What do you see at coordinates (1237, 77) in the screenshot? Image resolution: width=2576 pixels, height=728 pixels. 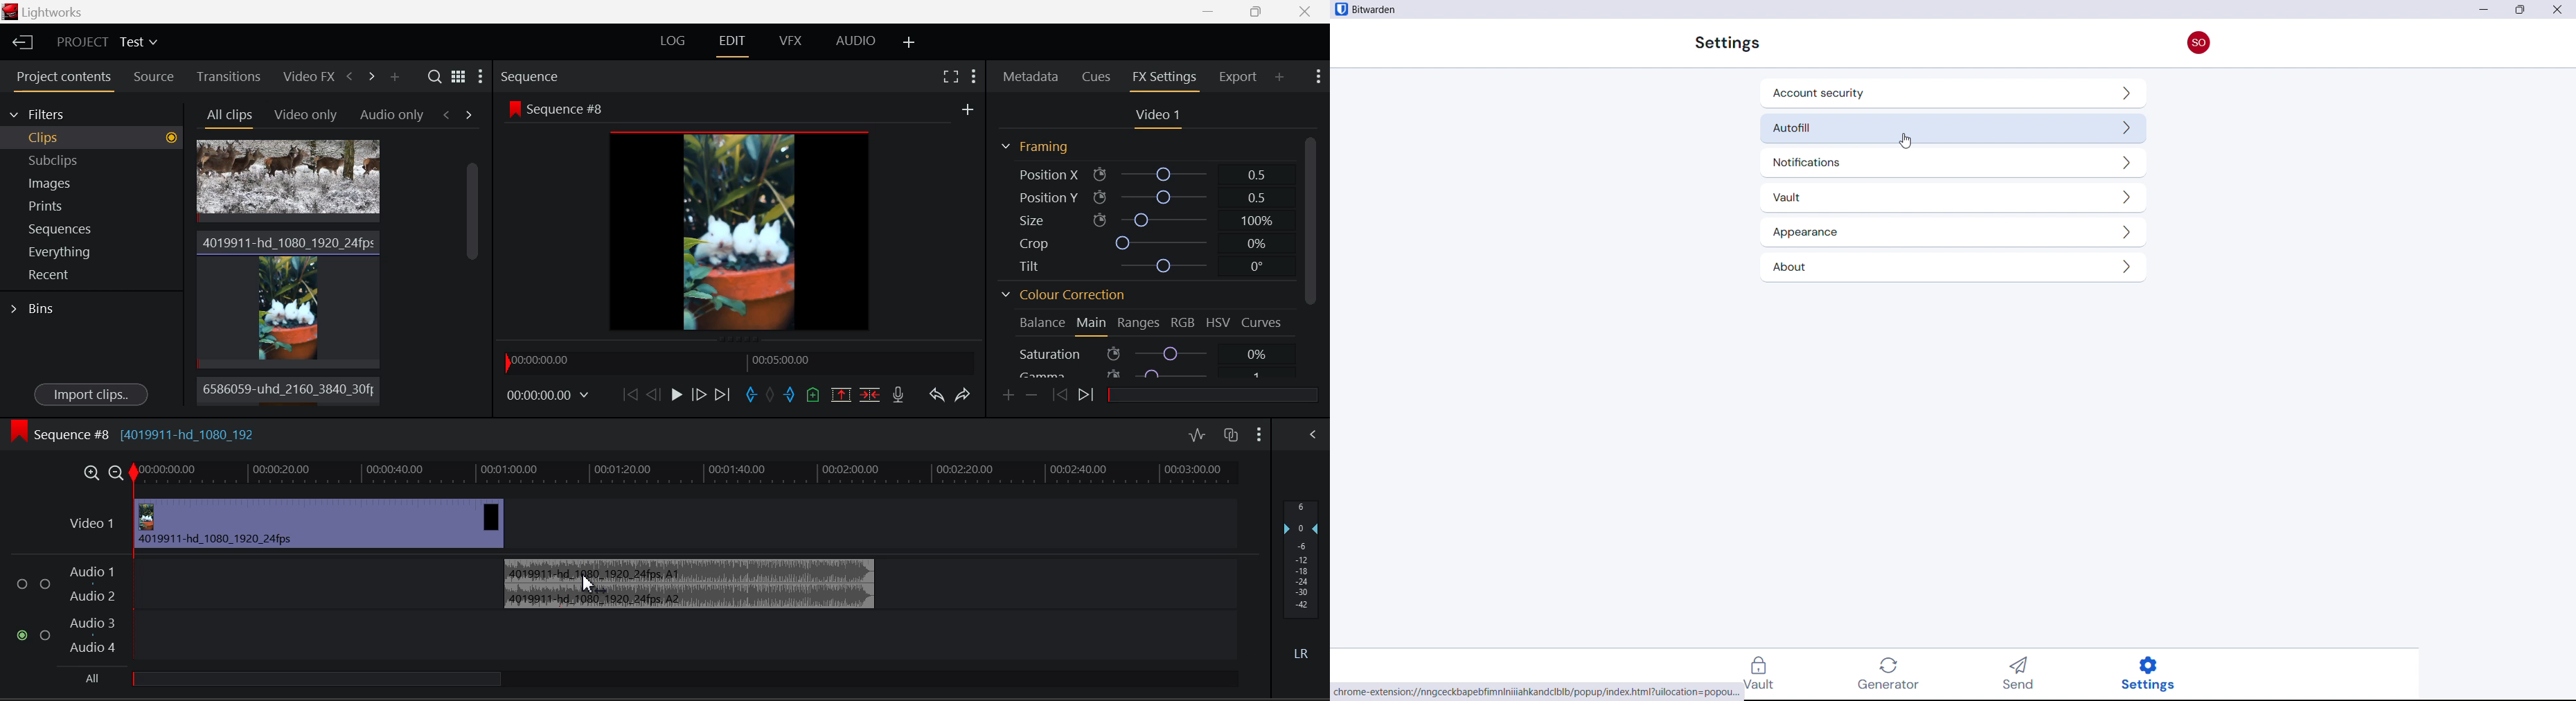 I see `Export` at bounding box center [1237, 77].